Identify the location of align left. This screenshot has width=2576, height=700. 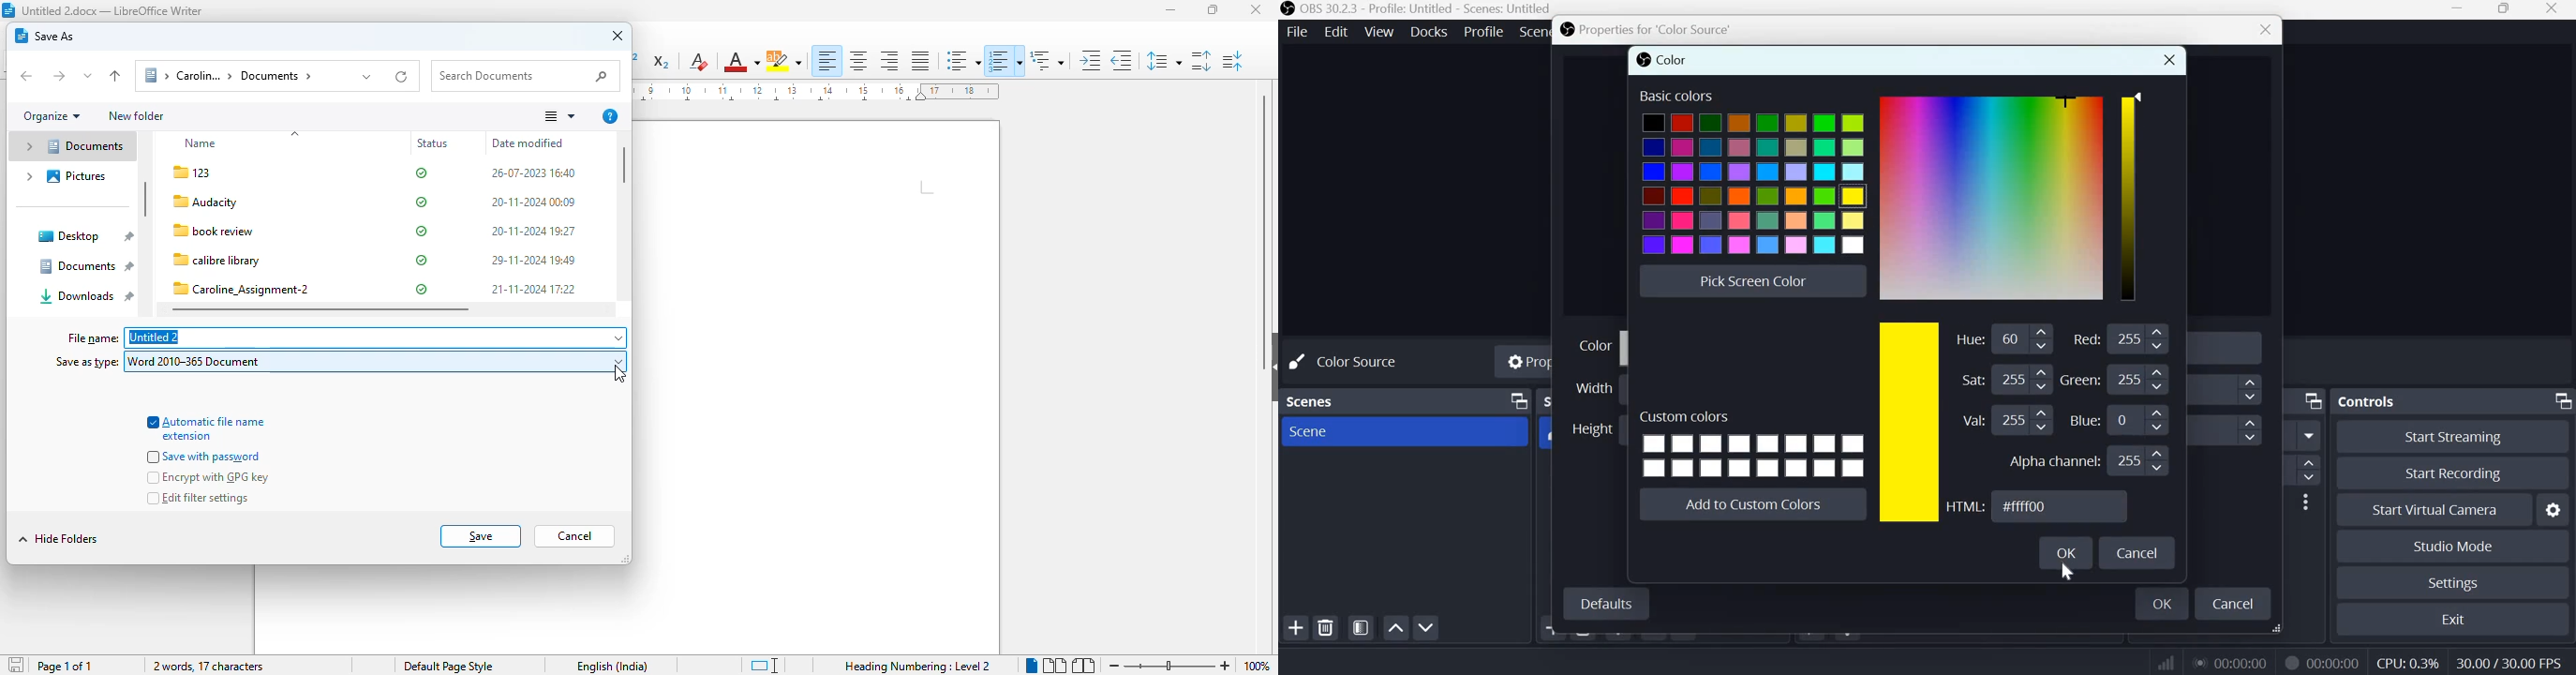
(828, 61).